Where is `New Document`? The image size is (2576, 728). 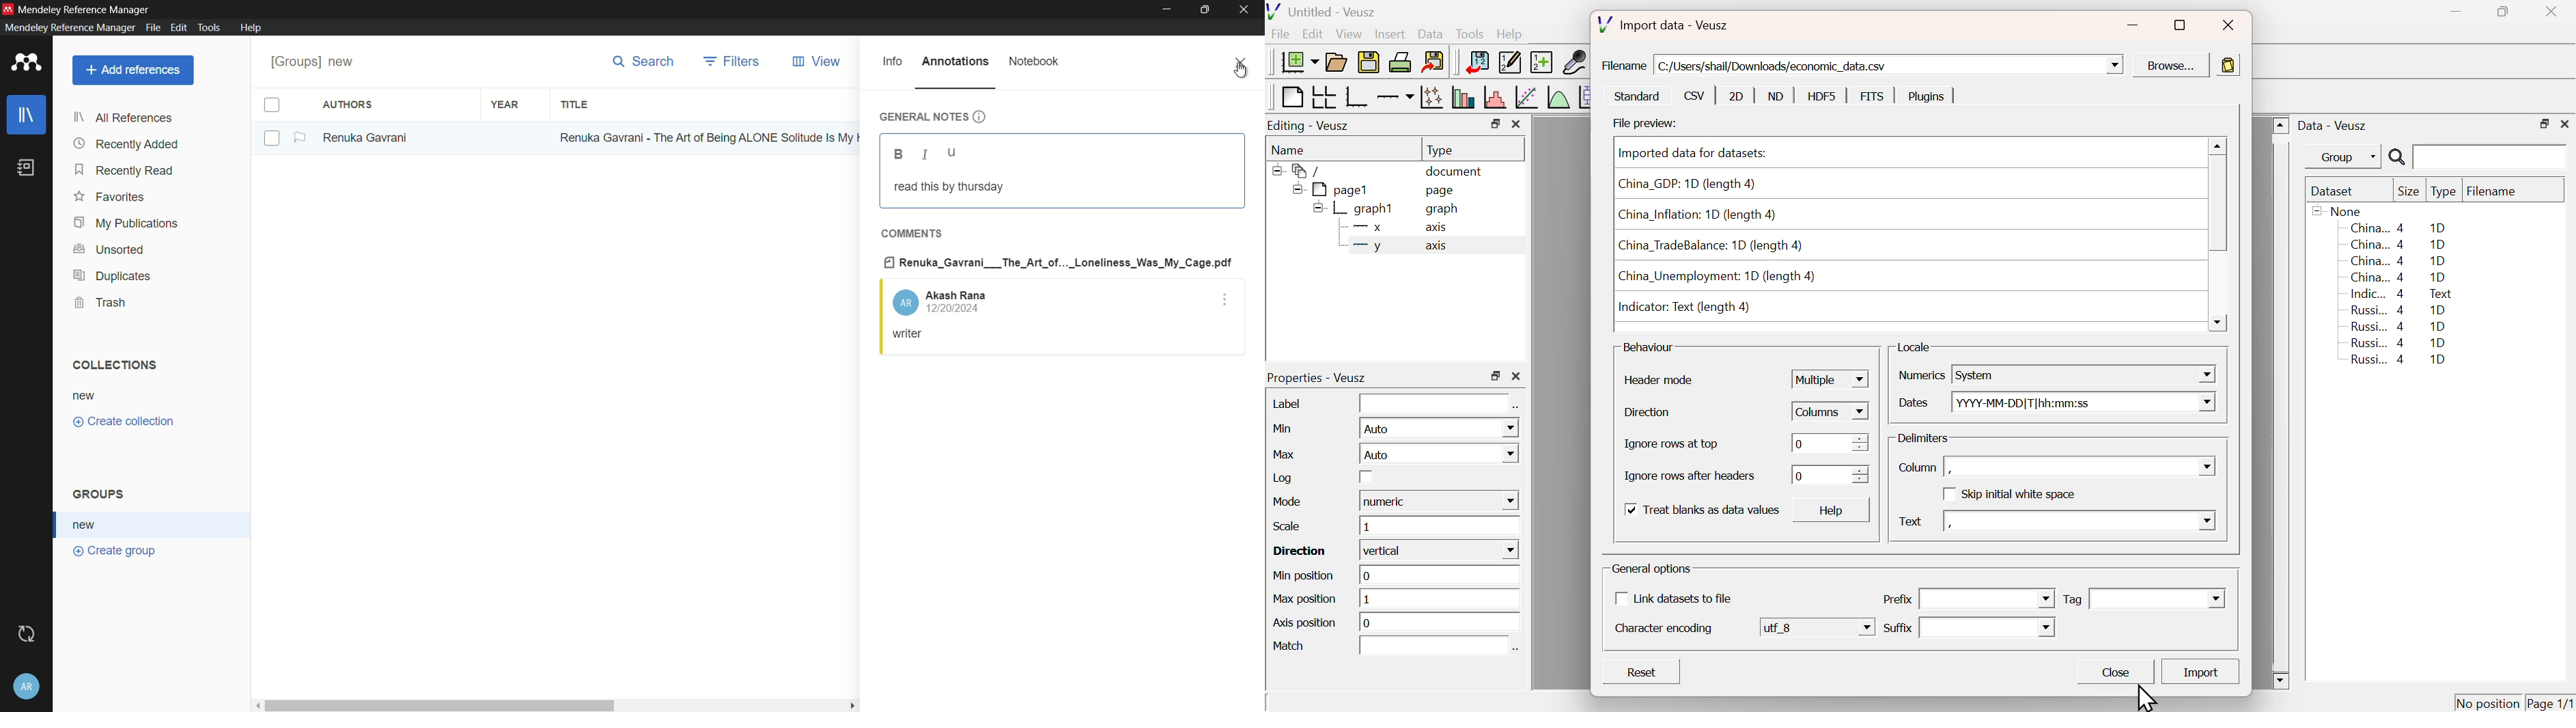 New Document is located at coordinates (1299, 62).